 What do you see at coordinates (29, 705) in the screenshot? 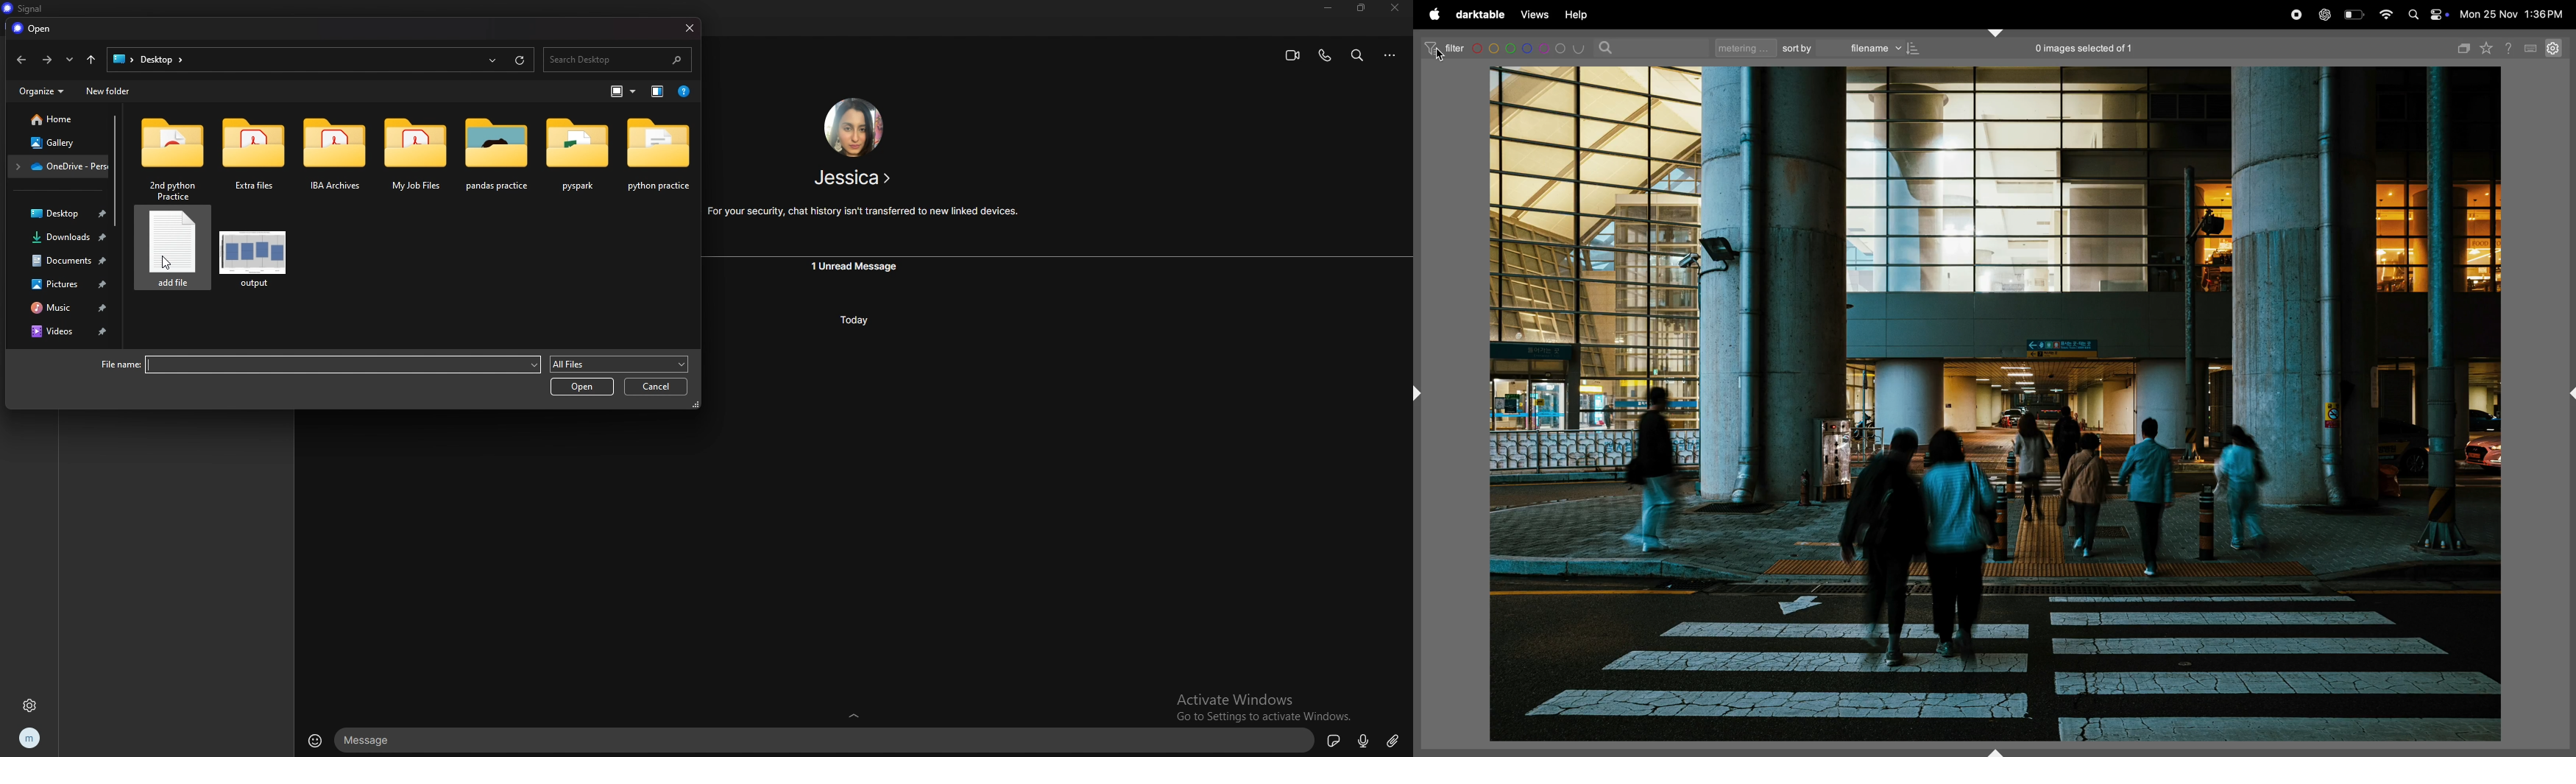
I see `settings` at bounding box center [29, 705].